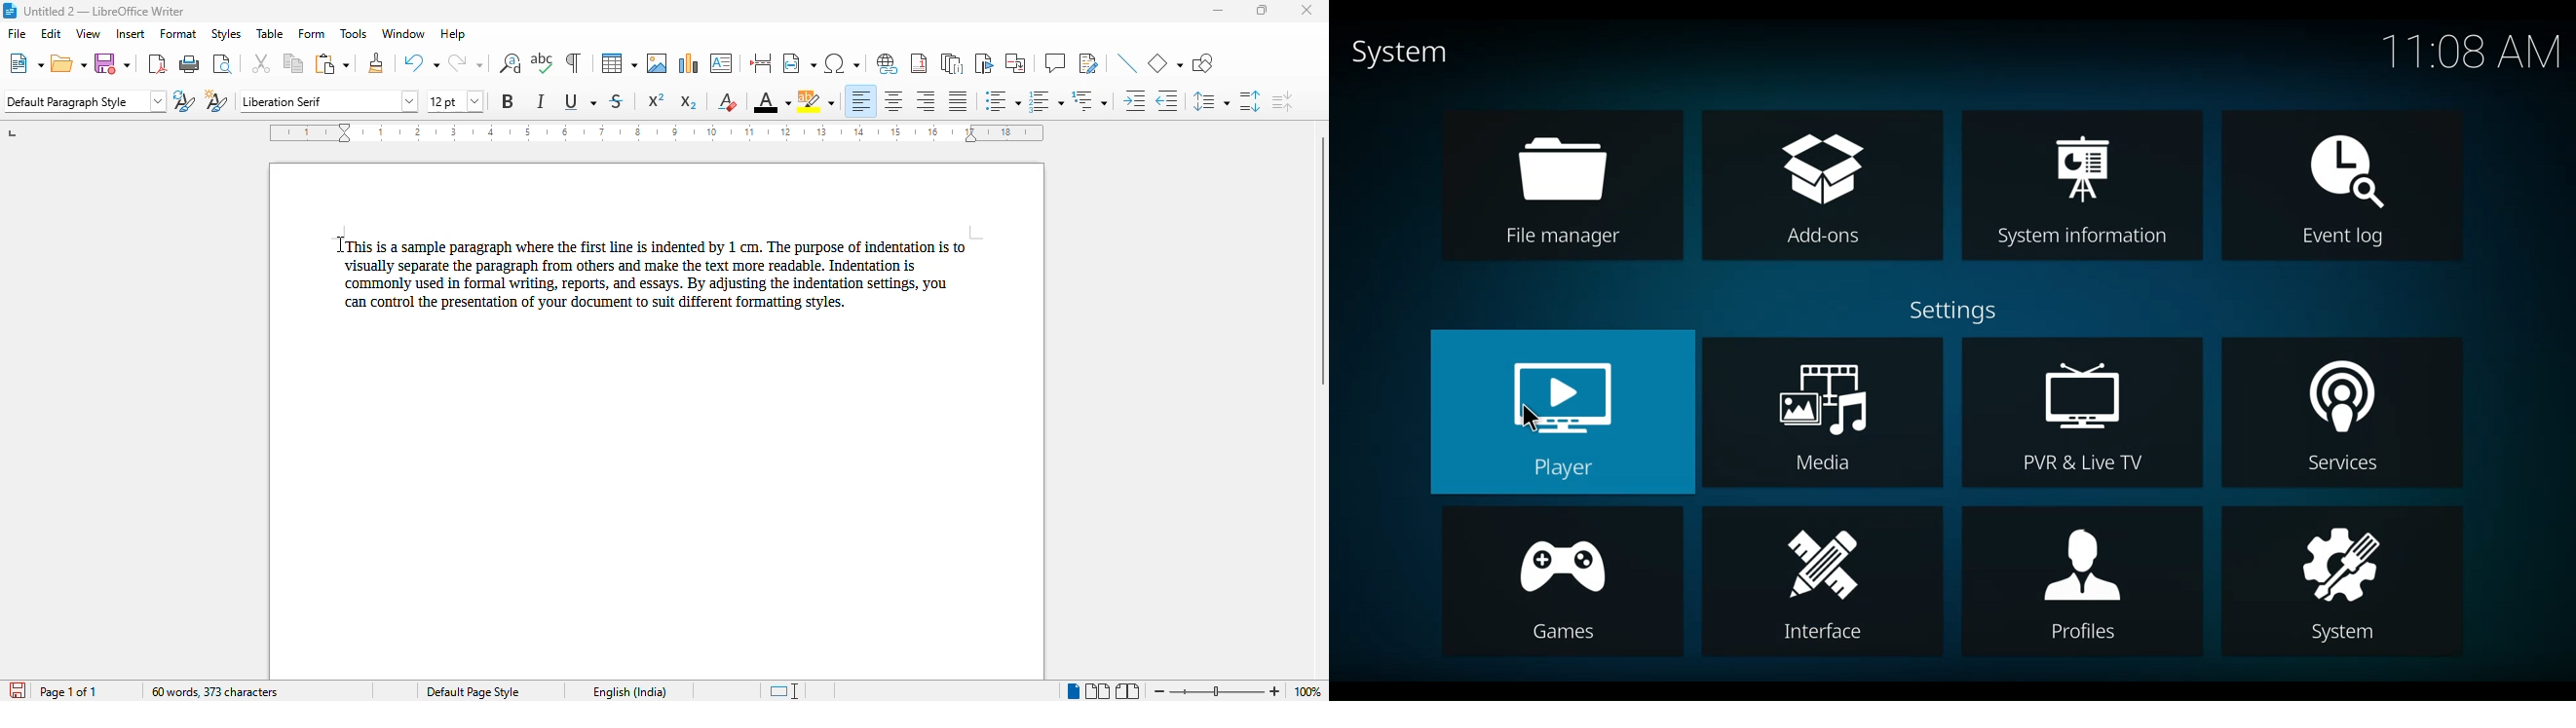 The height and width of the screenshot is (728, 2576). Describe the element at coordinates (262, 63) in the screenshot. I see `cut` at that location.